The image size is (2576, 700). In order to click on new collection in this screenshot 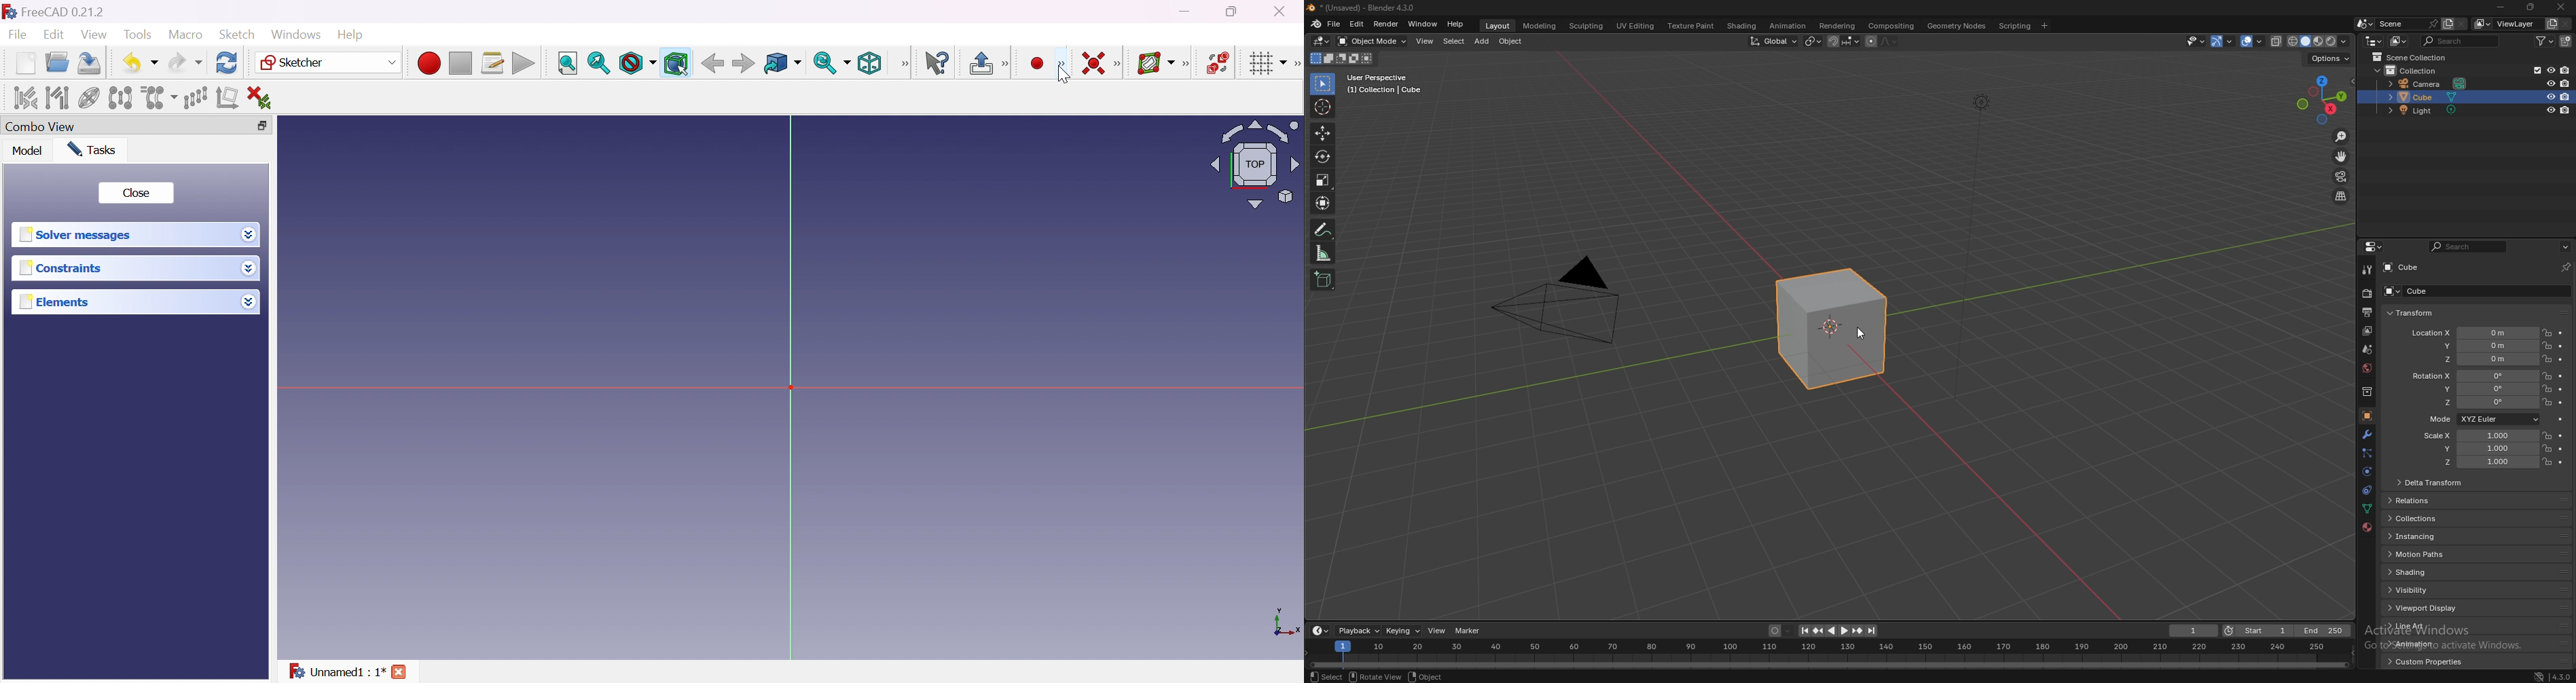, I will do `click(2567, 41)`.